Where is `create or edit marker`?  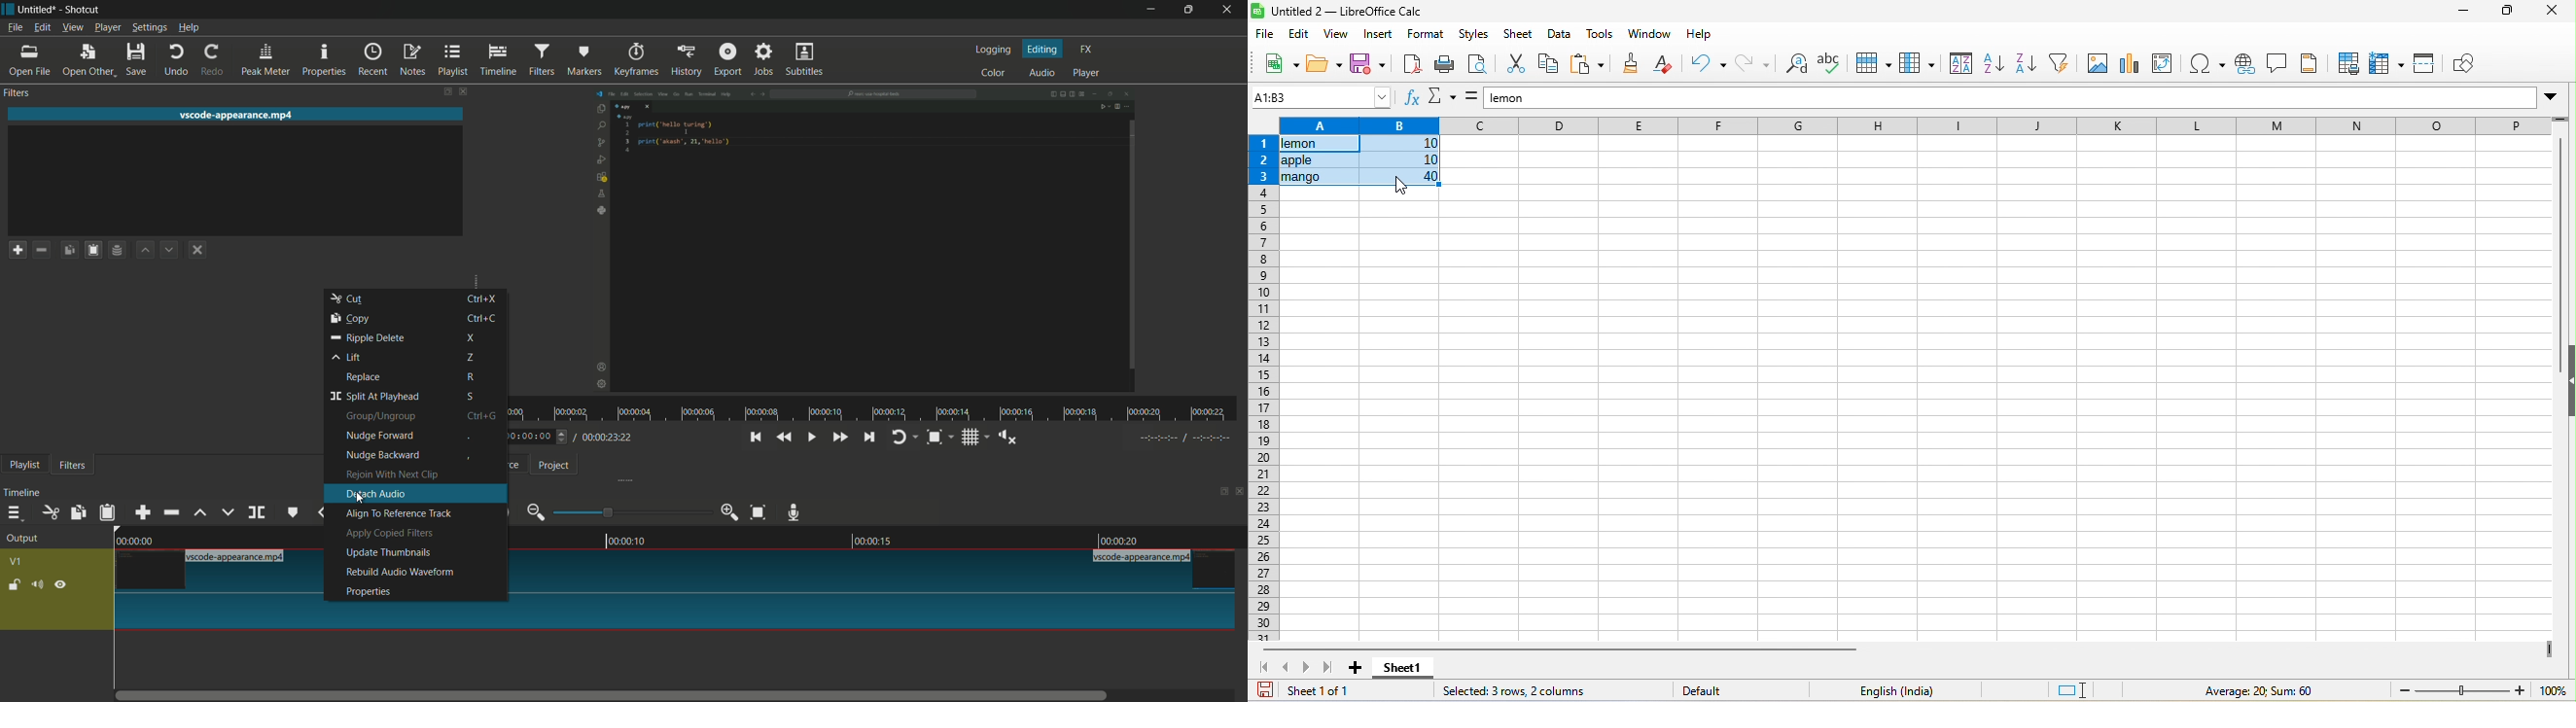
create or edit marker is located at coordinates (292, 513).